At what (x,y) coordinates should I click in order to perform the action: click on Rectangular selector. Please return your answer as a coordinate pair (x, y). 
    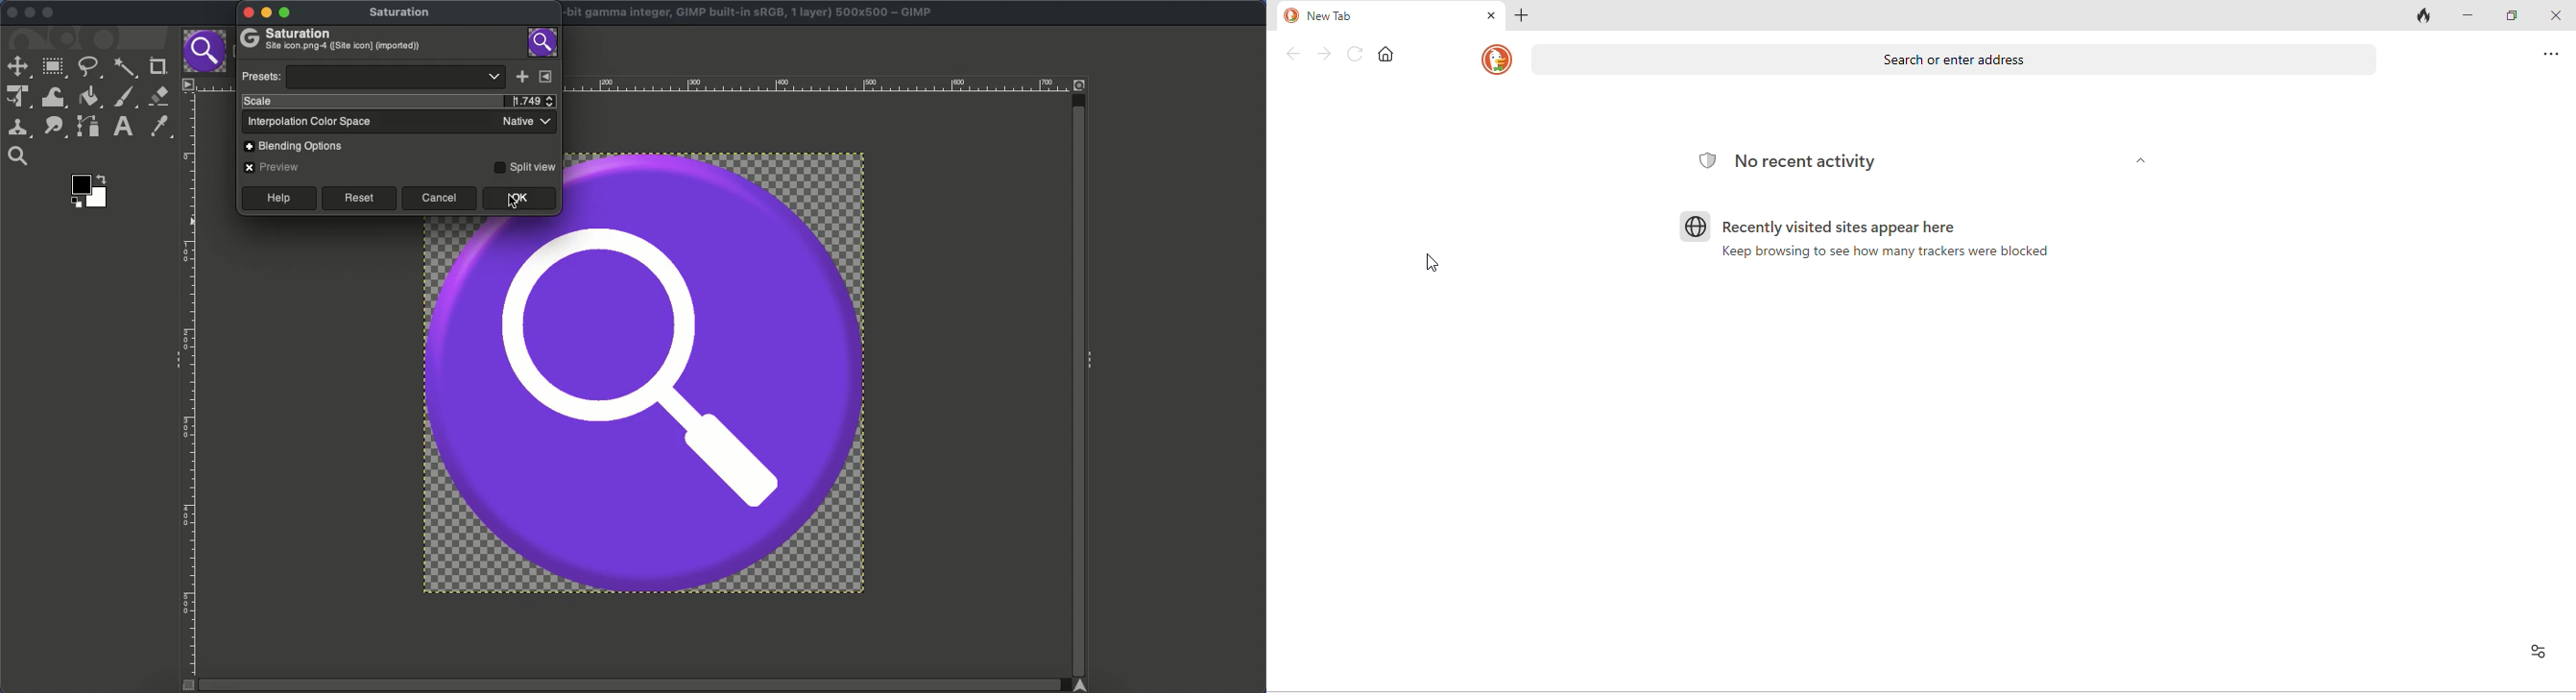
    Looking at the image, I should click on (54, 69).